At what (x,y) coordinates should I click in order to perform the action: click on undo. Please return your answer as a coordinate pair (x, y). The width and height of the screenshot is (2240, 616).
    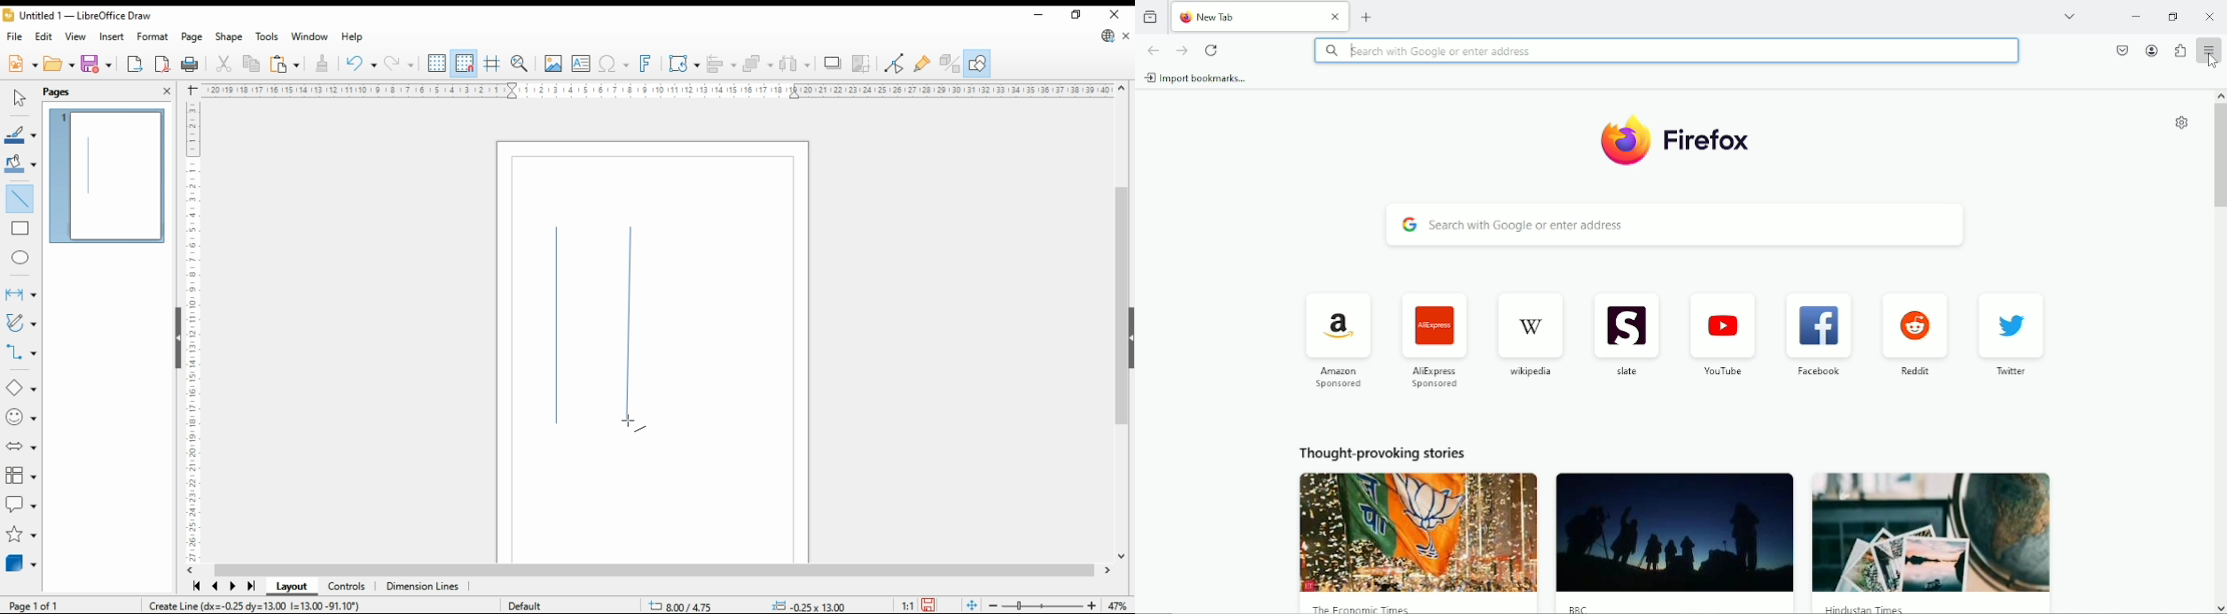
    Looking at the image, I should click on (401, 64).